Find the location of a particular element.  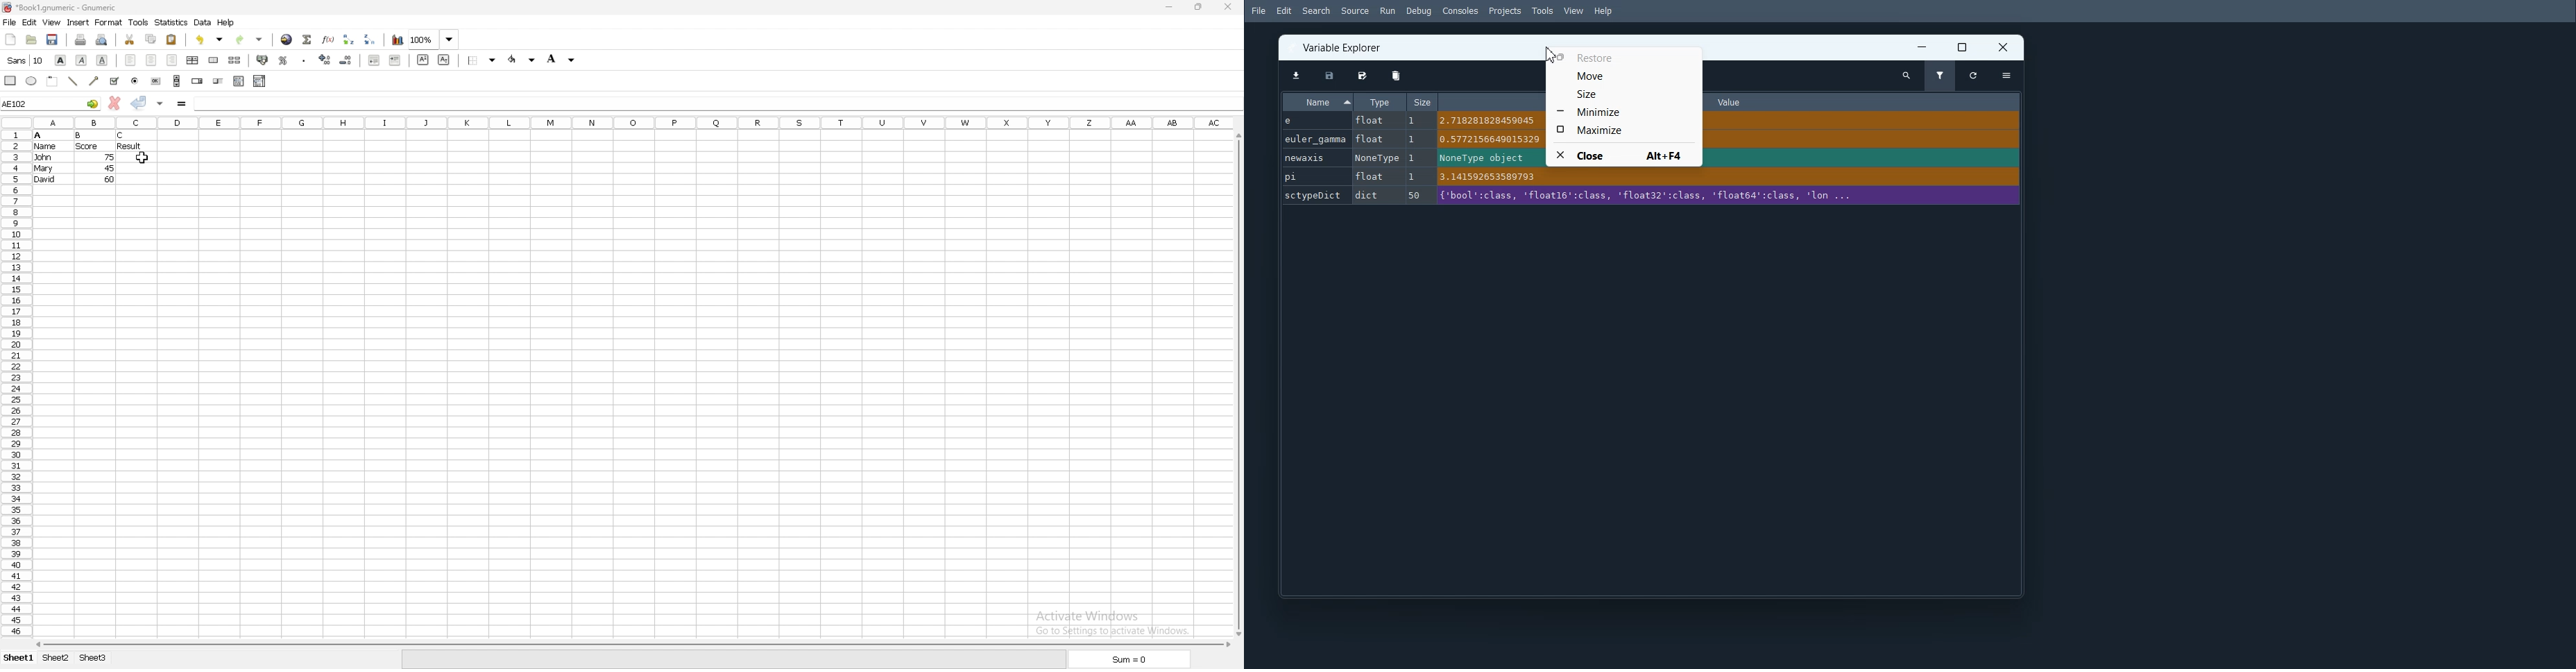

Consoles is located at coordinates (1459, 10).